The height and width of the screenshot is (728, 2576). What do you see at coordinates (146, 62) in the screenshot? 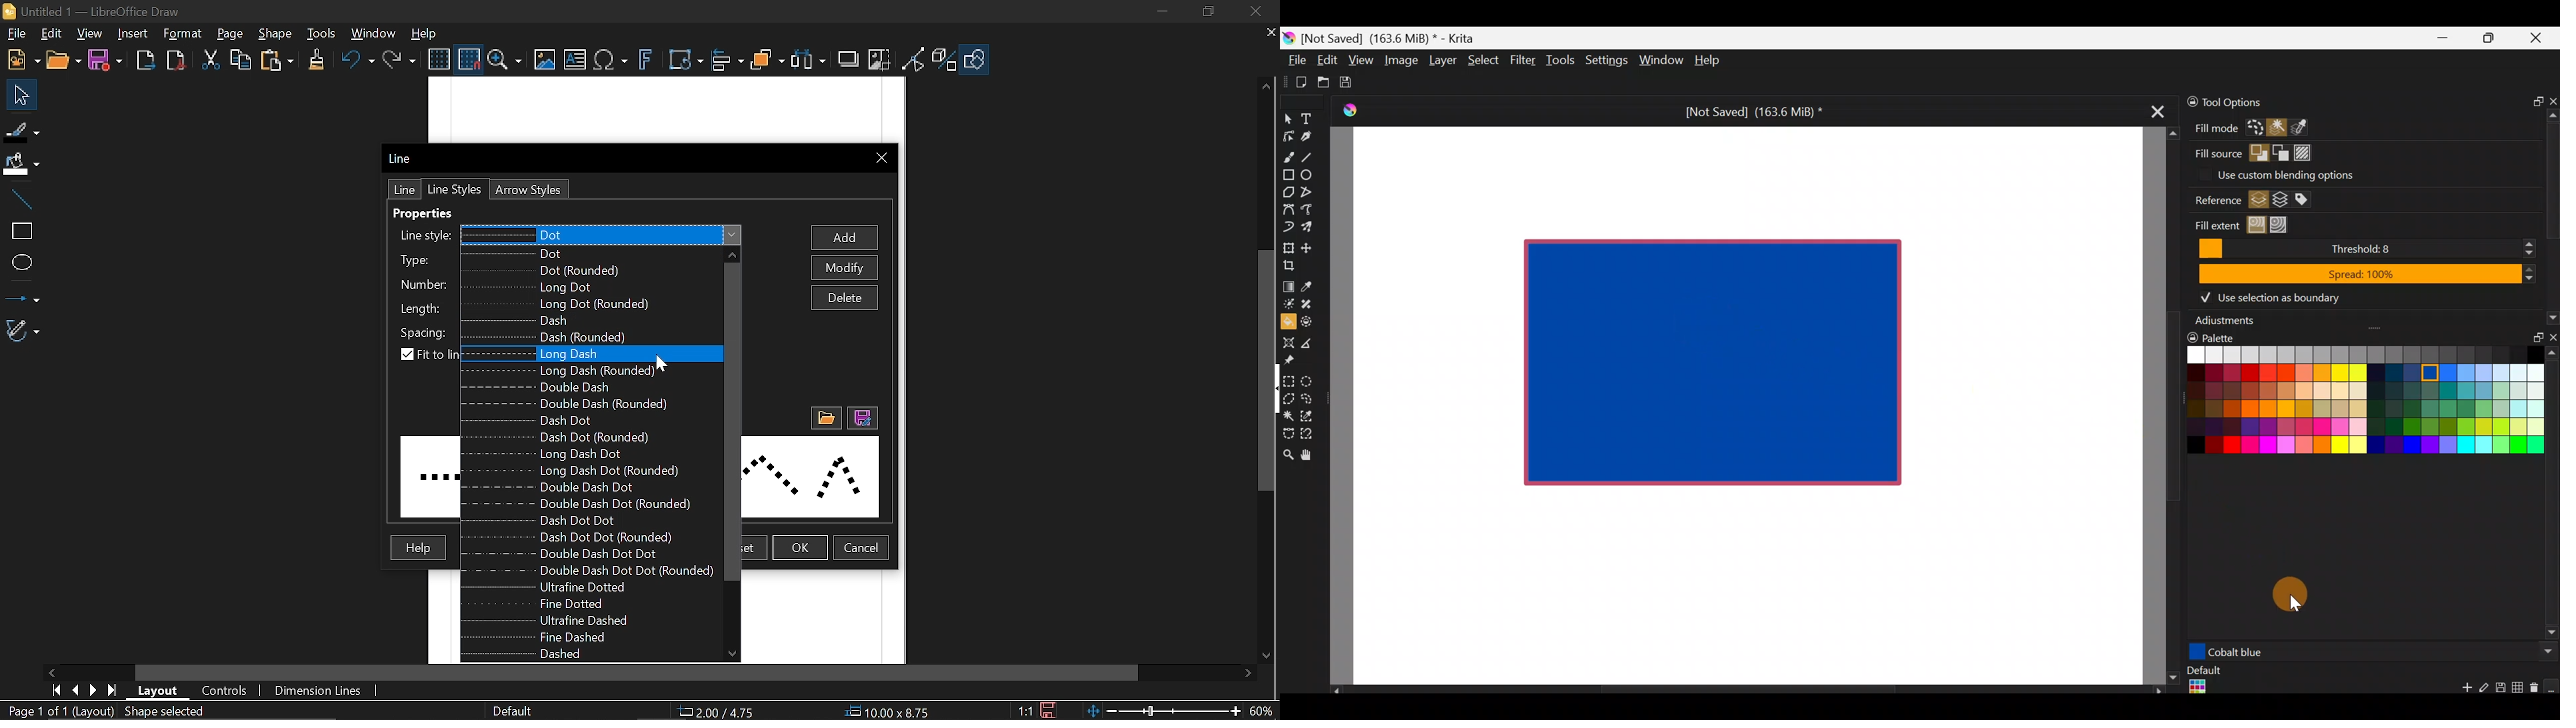
I see `Export` at bounding box center [146, 62].